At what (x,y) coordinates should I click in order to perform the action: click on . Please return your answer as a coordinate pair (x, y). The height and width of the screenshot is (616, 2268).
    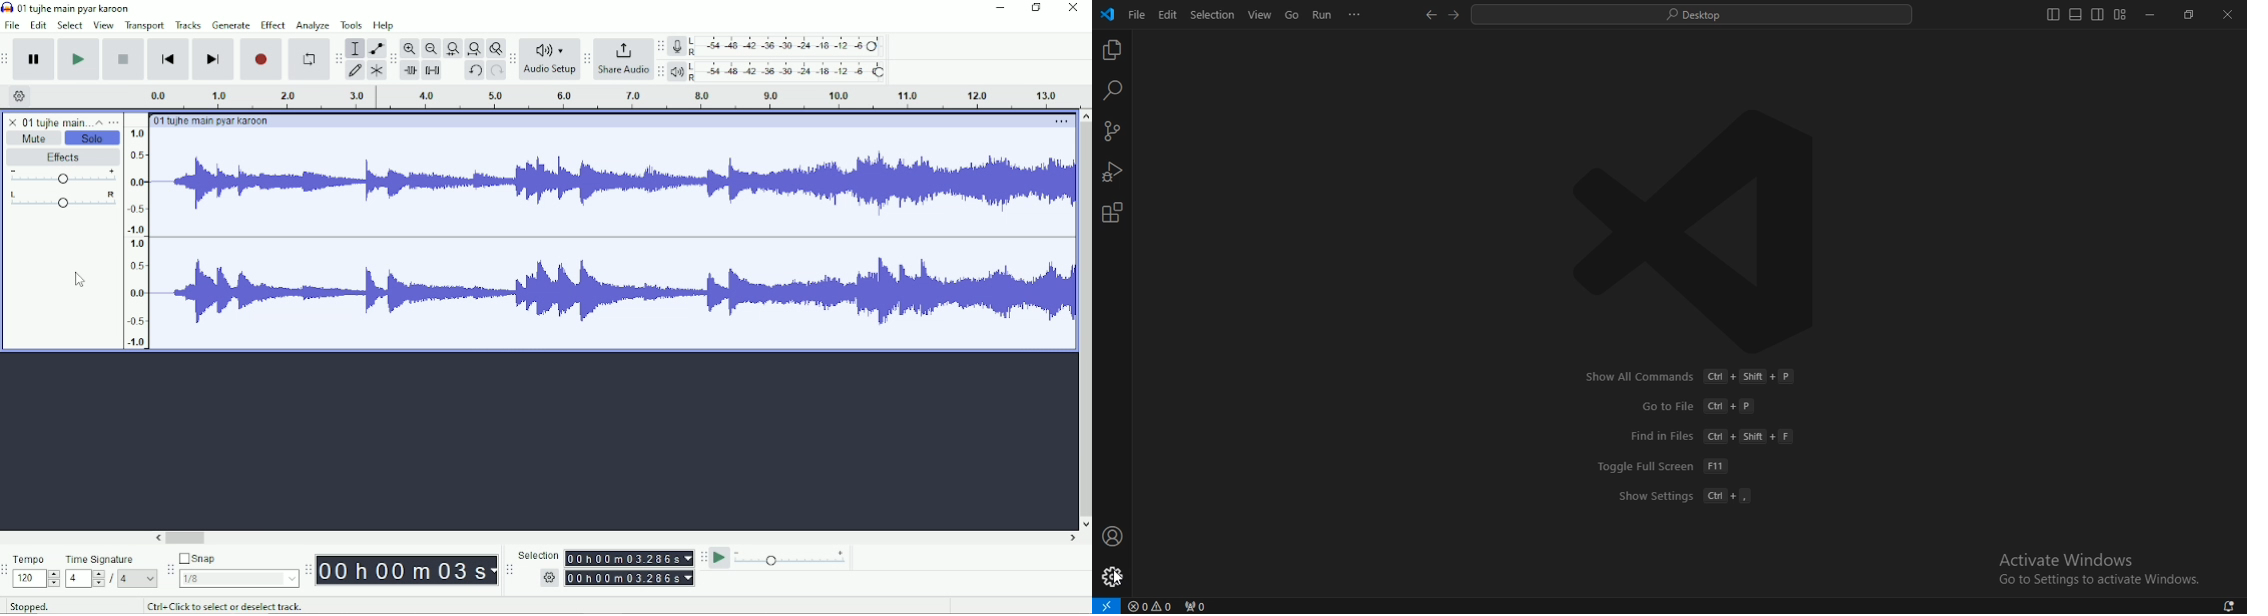
    Looking at the image, I should click on (549, 578).